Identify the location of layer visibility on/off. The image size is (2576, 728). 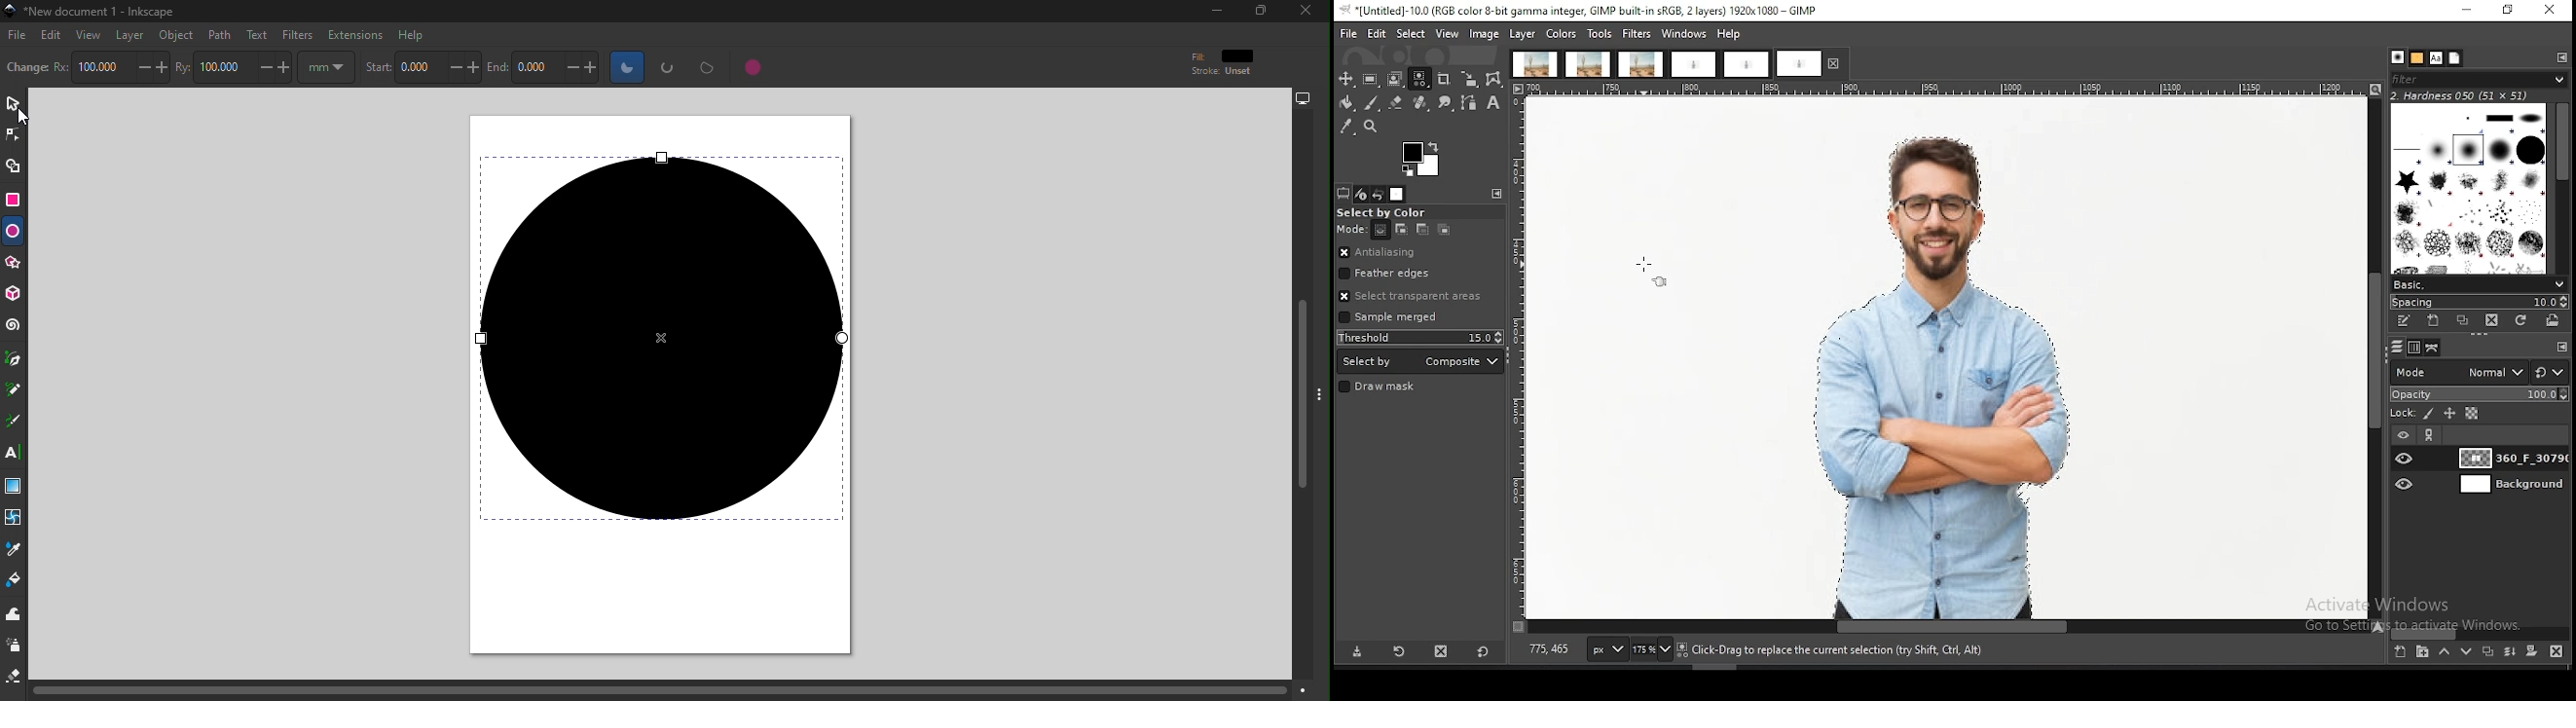
(2406, 485).